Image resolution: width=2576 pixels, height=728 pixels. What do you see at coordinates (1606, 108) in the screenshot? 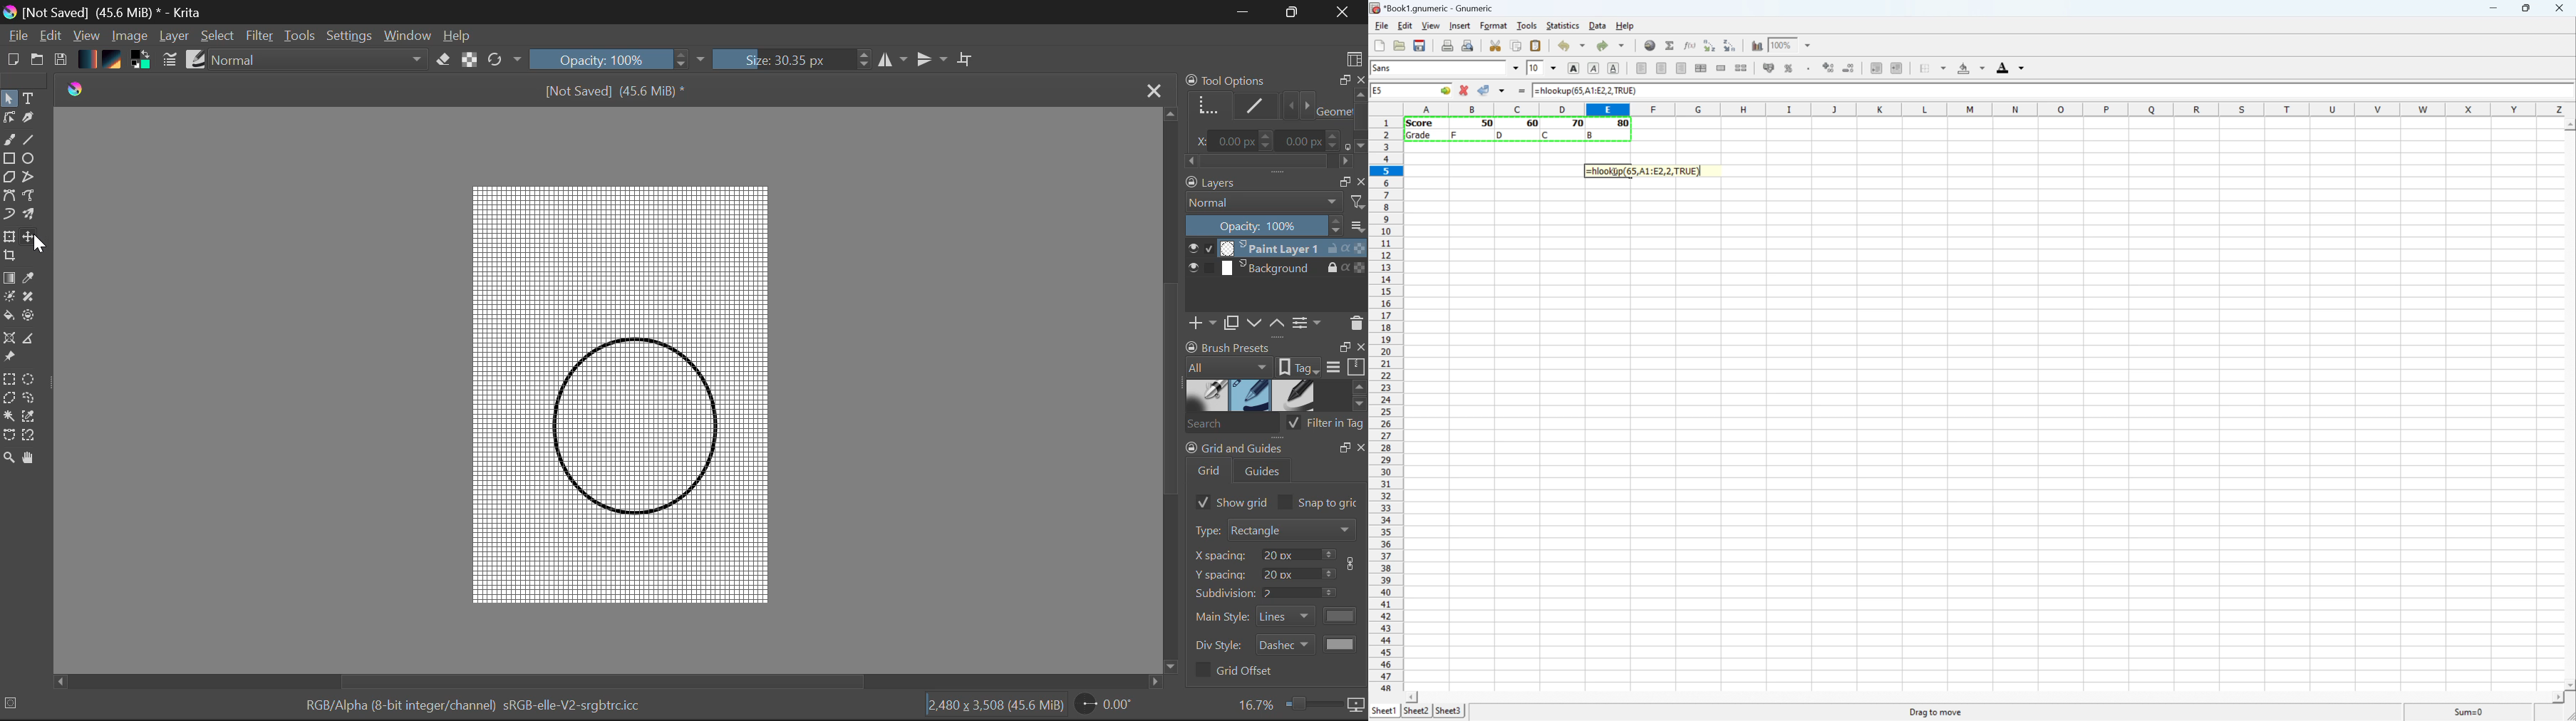
I see `selected E Column` at bounding box center [1606, 108].